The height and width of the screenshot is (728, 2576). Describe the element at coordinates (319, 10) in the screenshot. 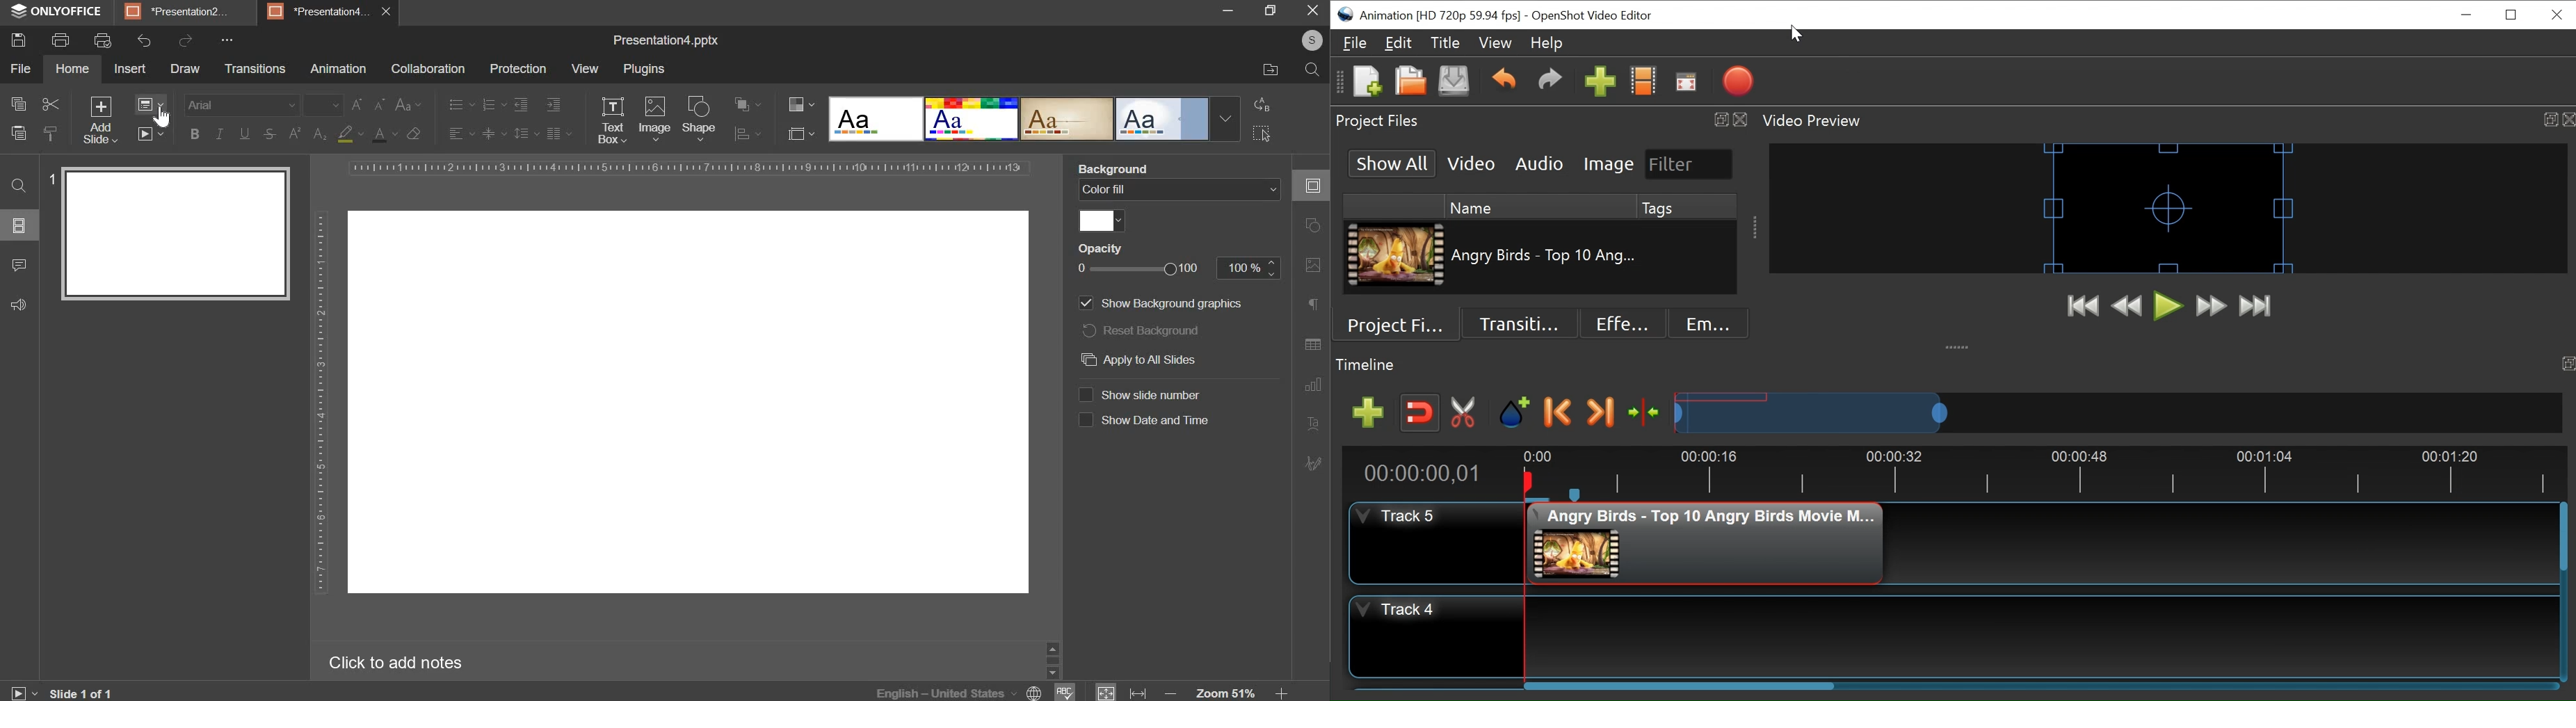

I see `presentation4...` at that location.